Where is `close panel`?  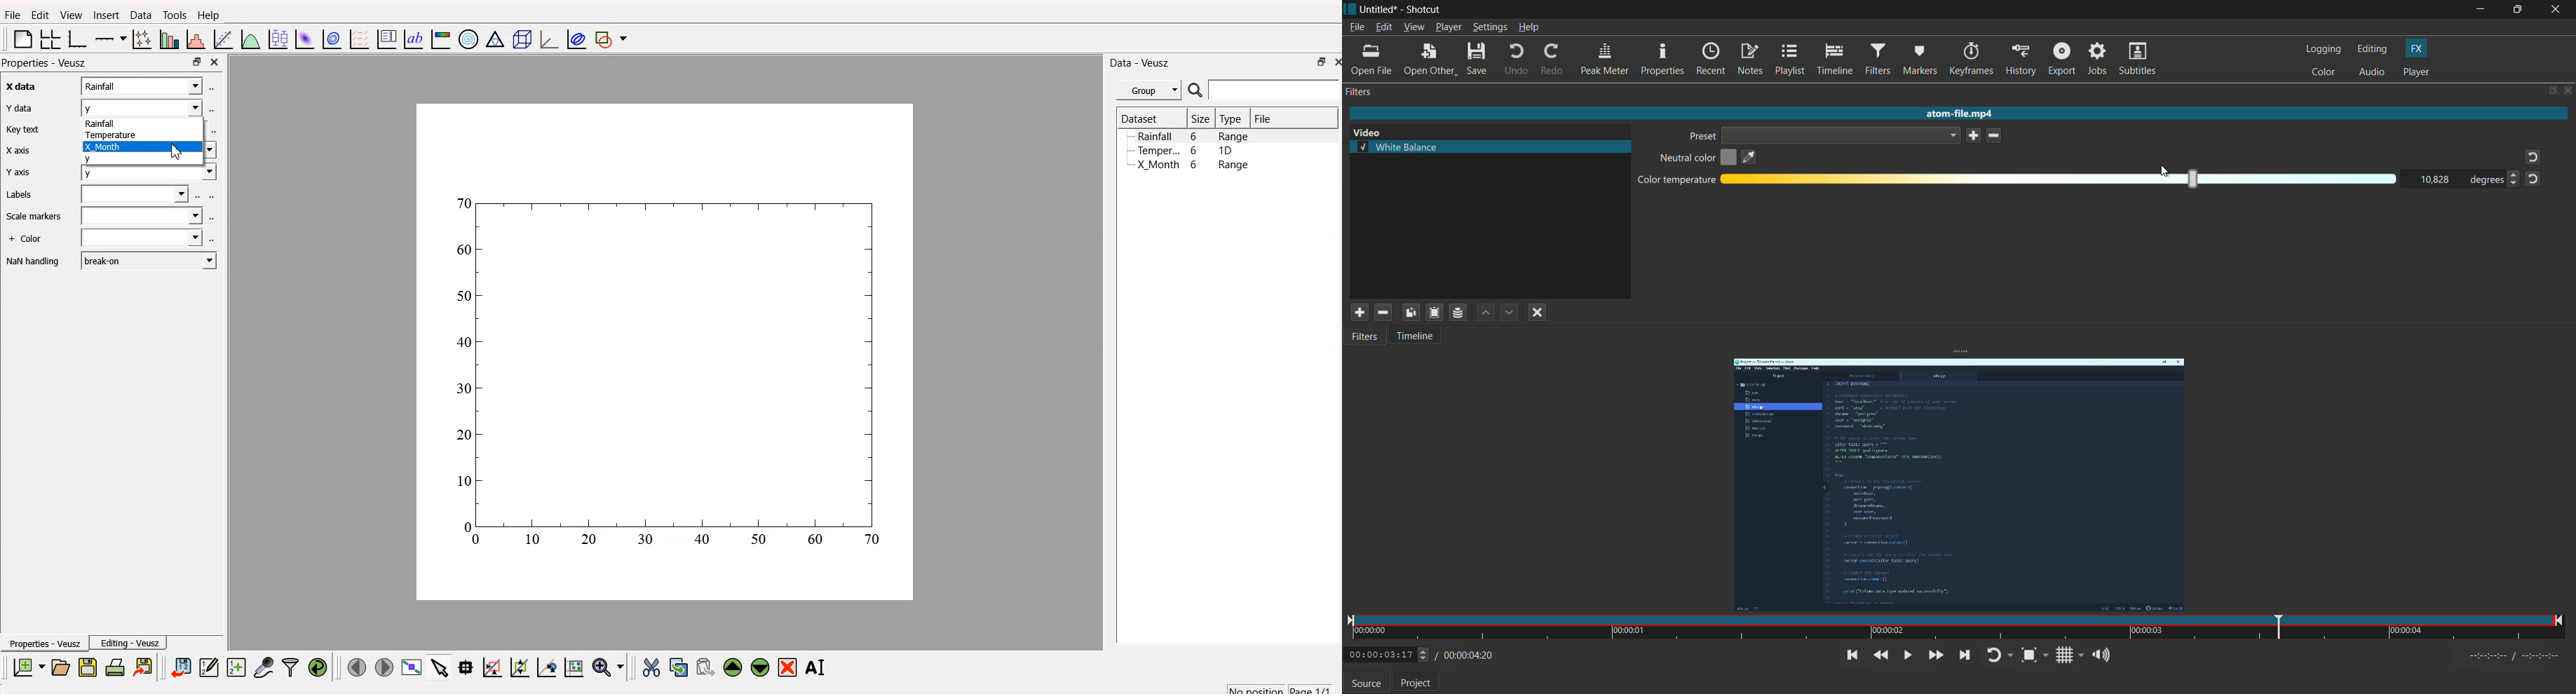 close panel is located at coordinates (2568, 90).